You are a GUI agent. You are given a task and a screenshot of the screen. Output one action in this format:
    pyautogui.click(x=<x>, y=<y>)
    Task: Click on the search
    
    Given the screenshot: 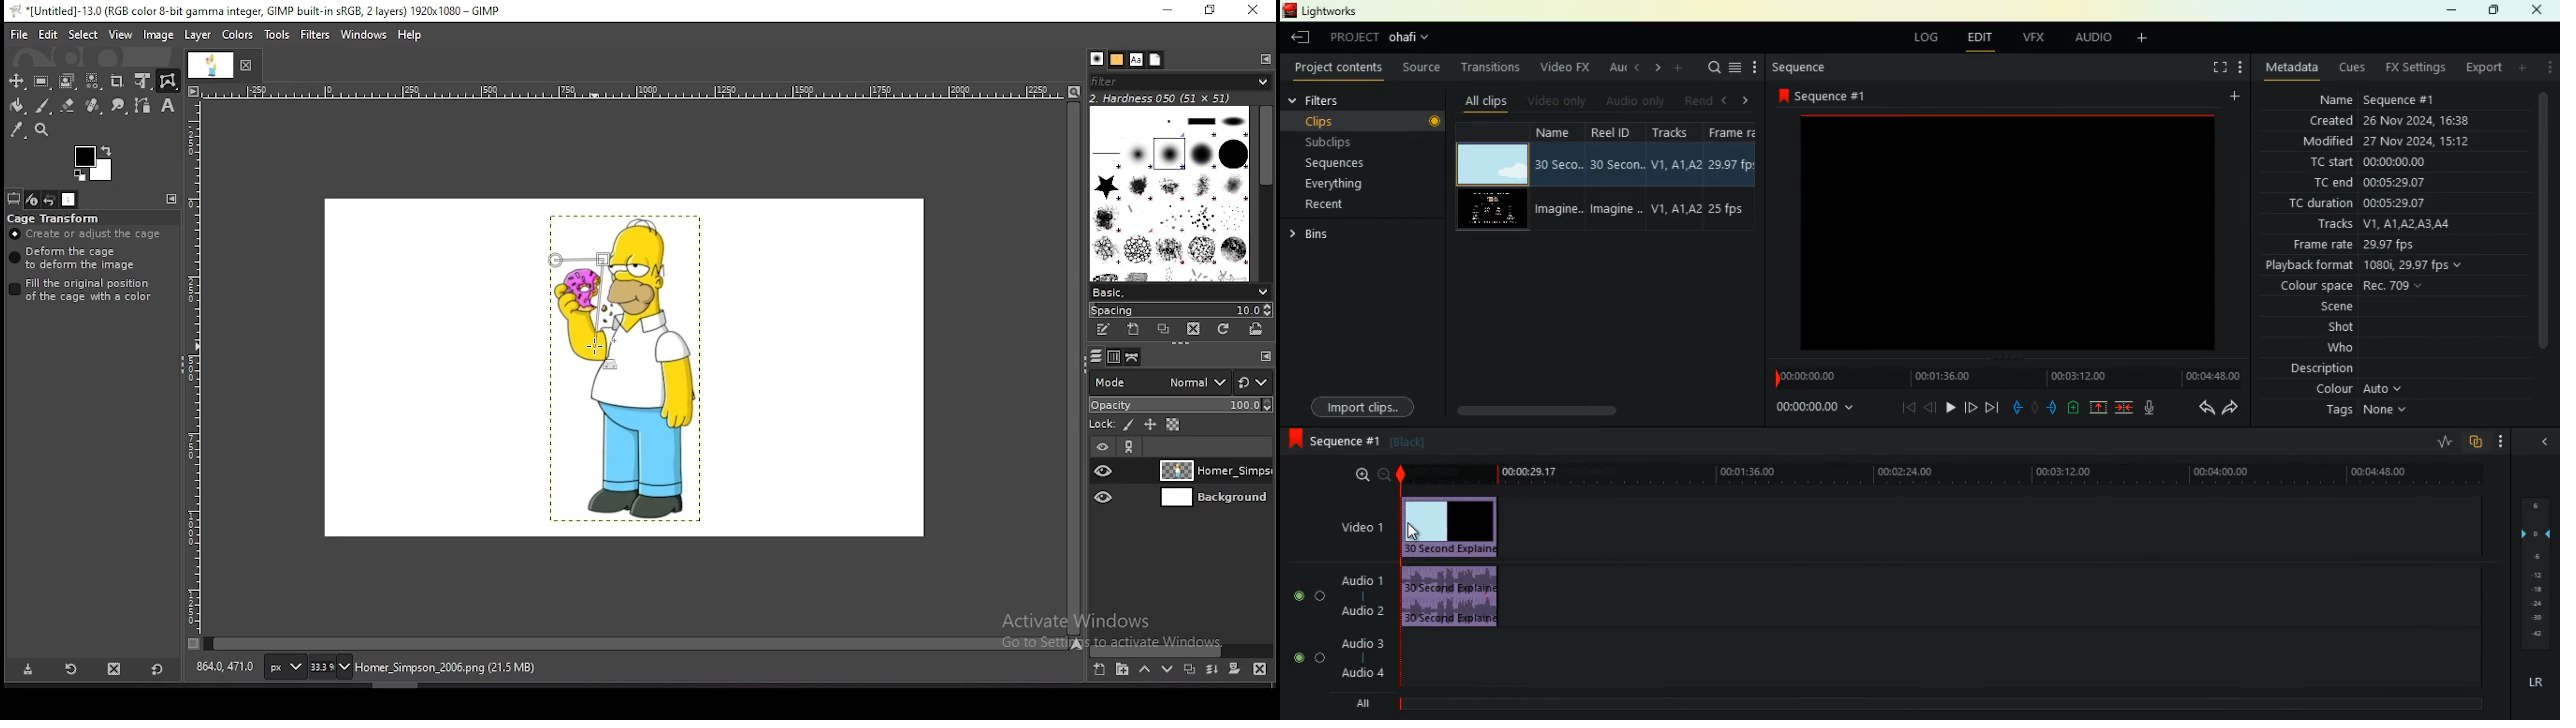 What is the action you would take?
    pyautogui.click(x=1712, y=68)
    